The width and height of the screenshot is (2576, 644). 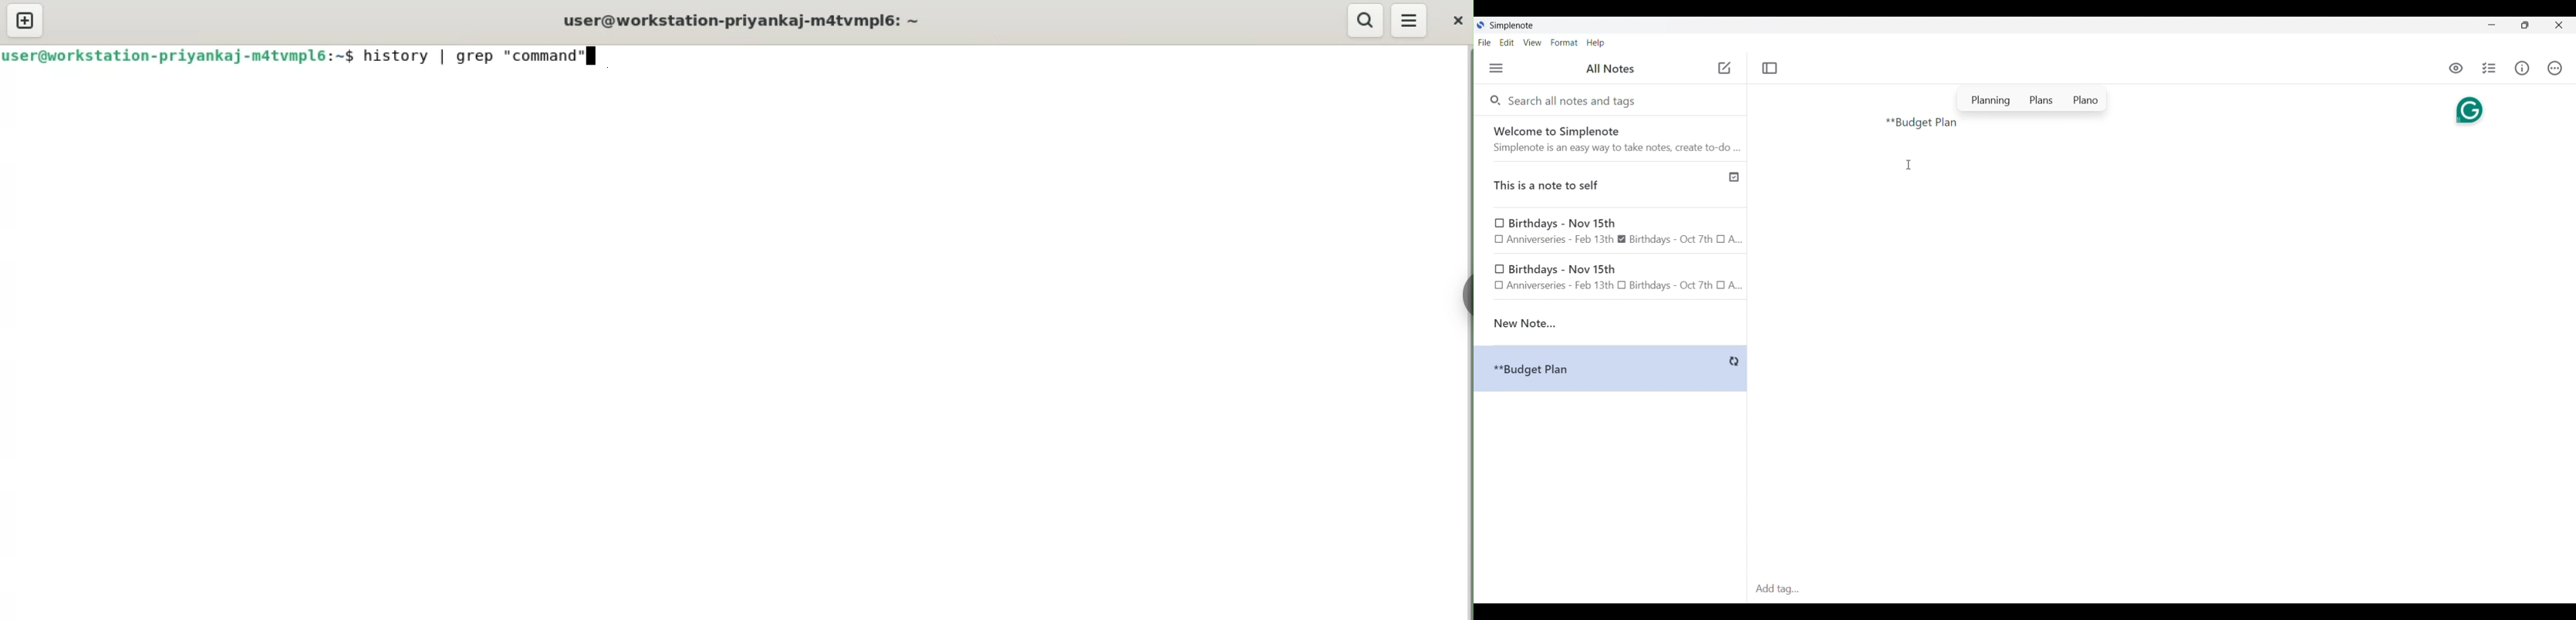 What do you see at coordinates (2490, 68) in the screenshot?
I see `Insert checklist` at bounding box center [2490, 68].